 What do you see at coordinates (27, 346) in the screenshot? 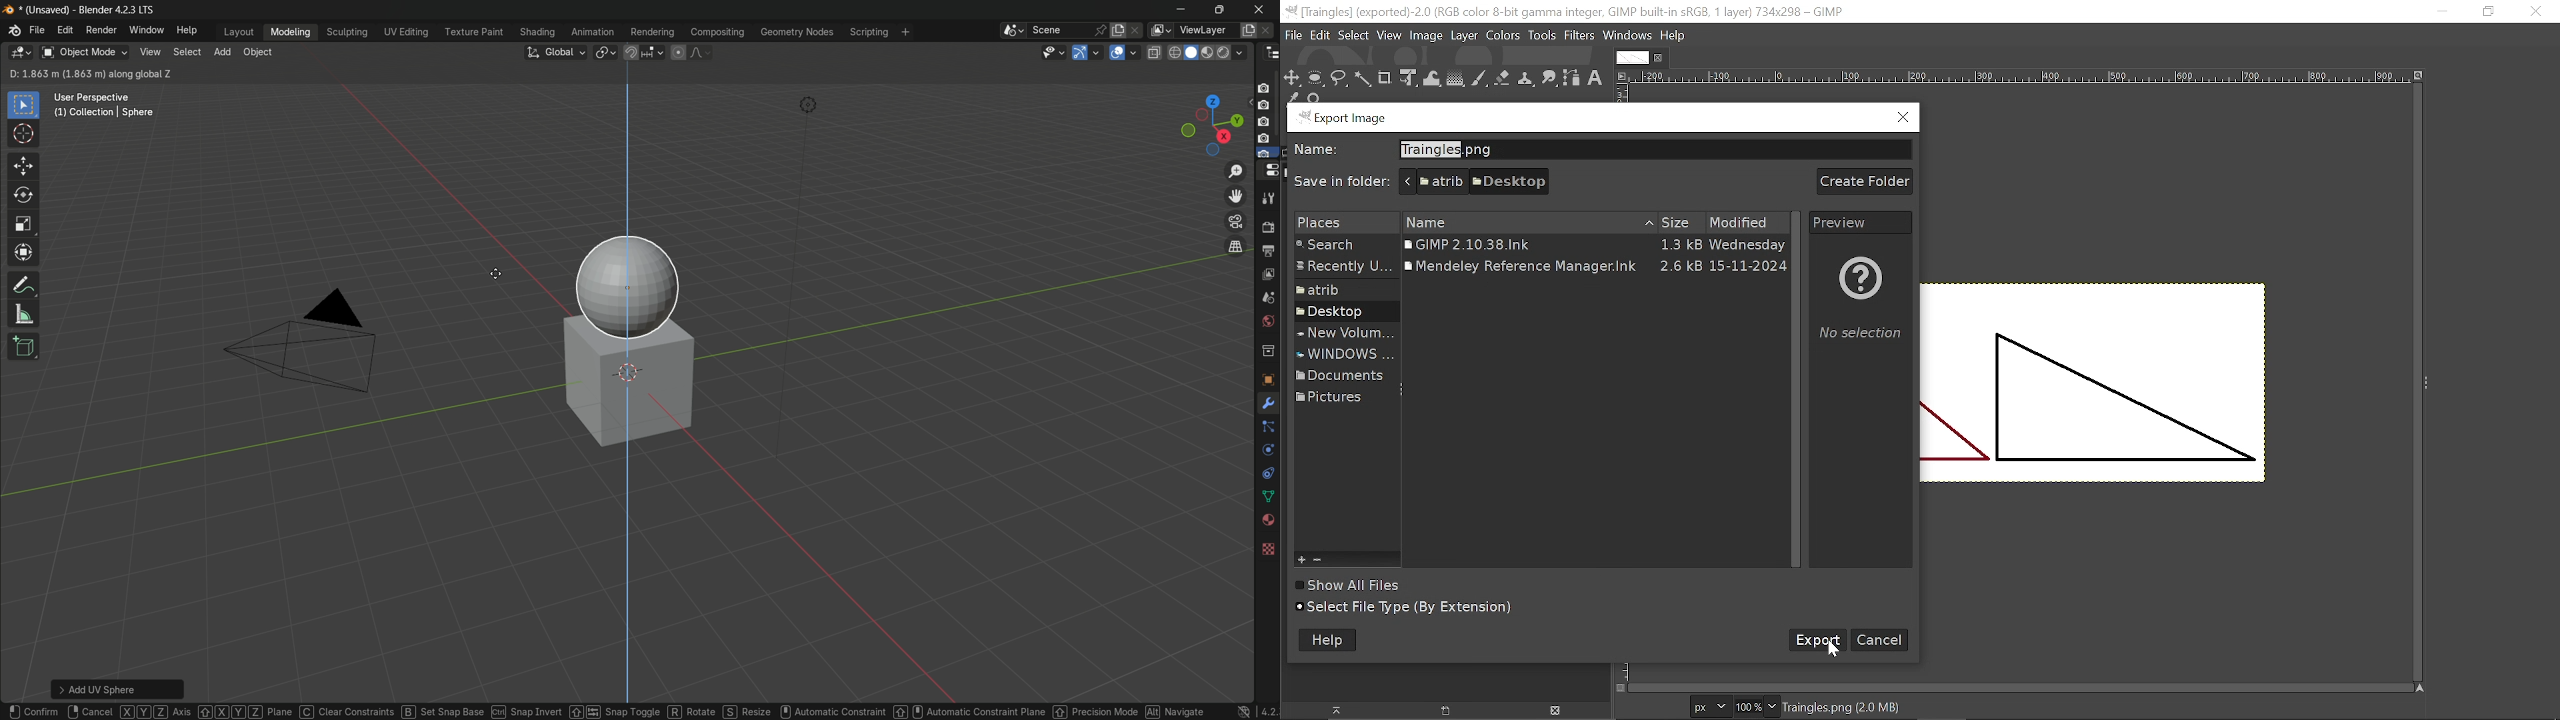
I see `add cube` at bounding box center [27, 346].